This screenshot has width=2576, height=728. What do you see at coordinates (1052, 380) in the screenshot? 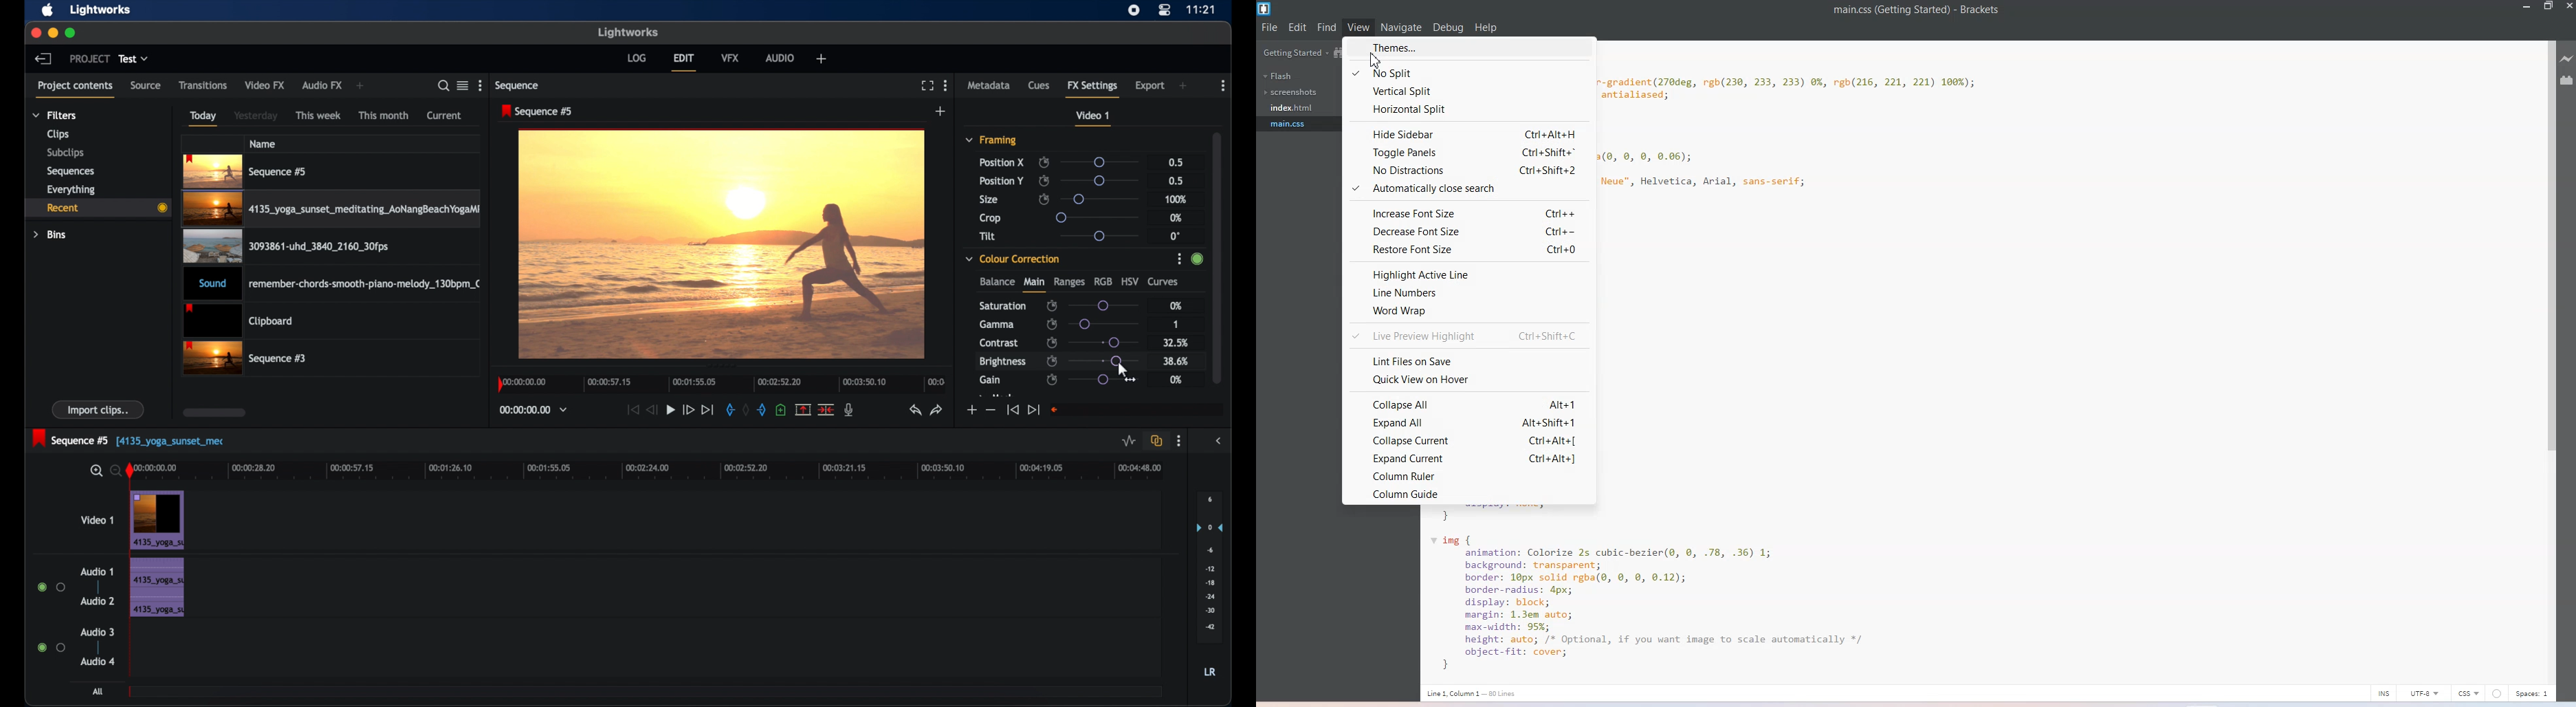
I see `enable/disable keyframes` at bounding box center [1052, 380].